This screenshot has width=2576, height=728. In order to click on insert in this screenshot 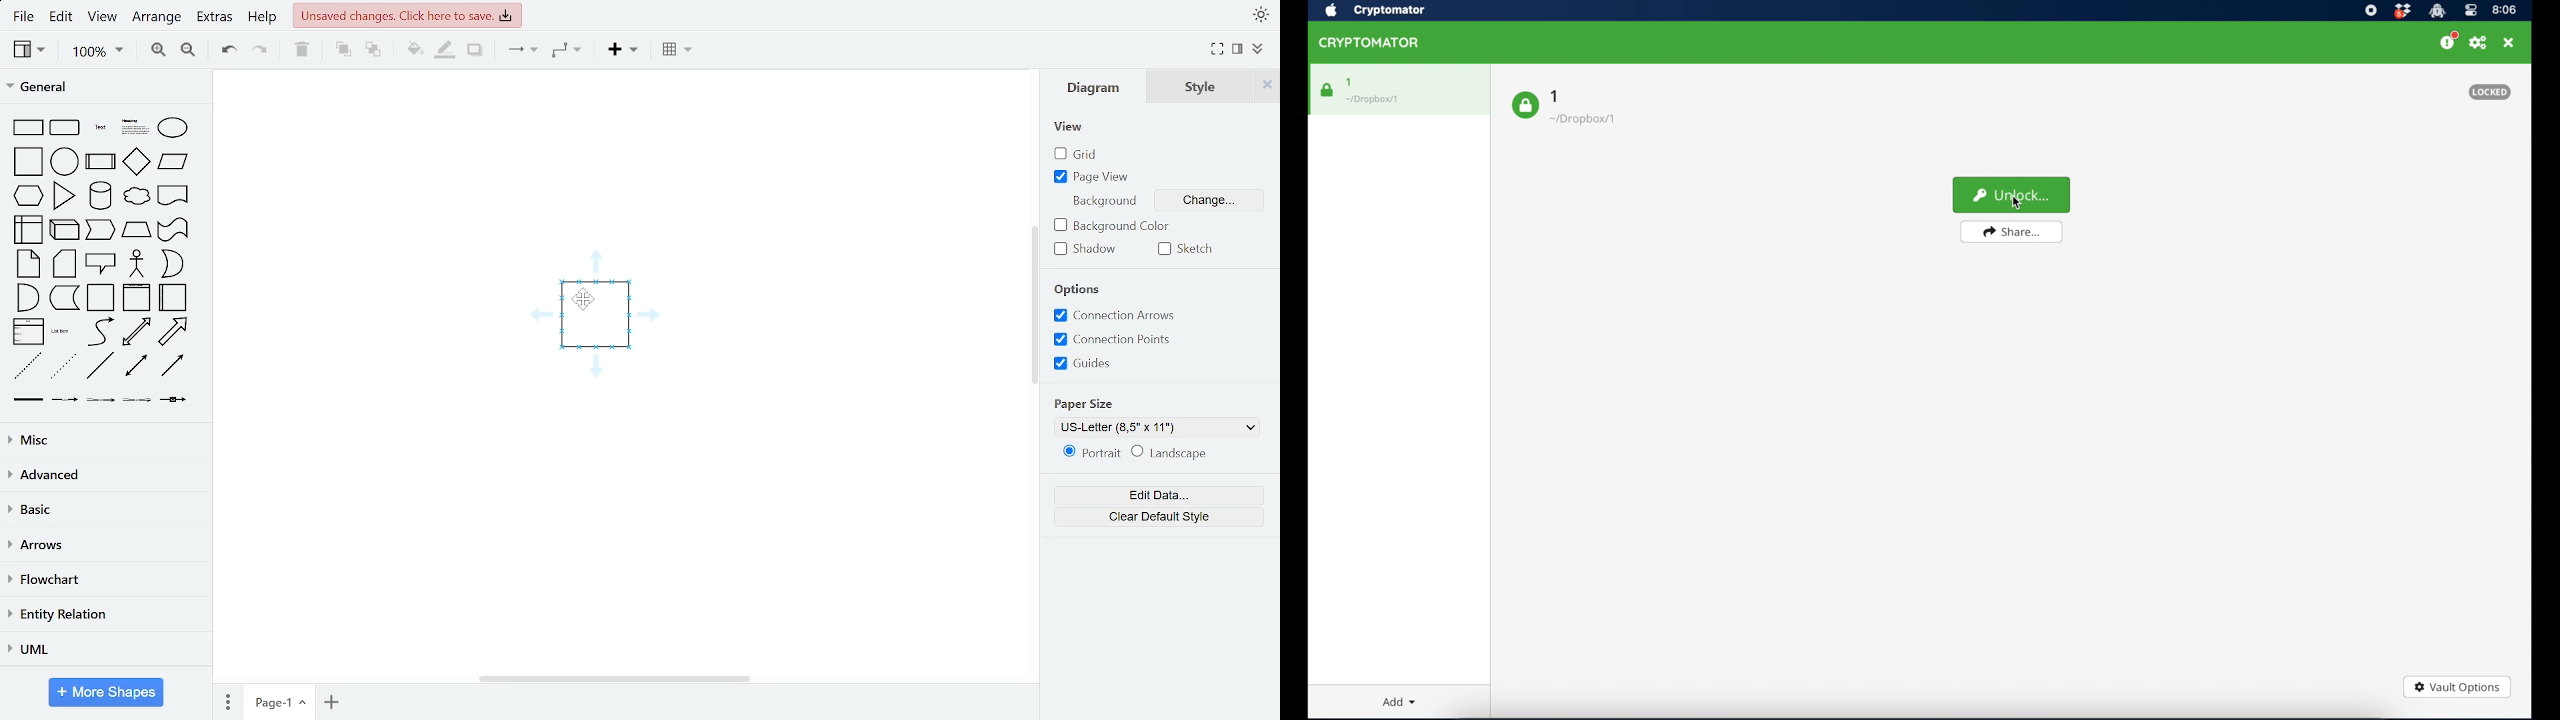, I will do `click(621, 51)`.